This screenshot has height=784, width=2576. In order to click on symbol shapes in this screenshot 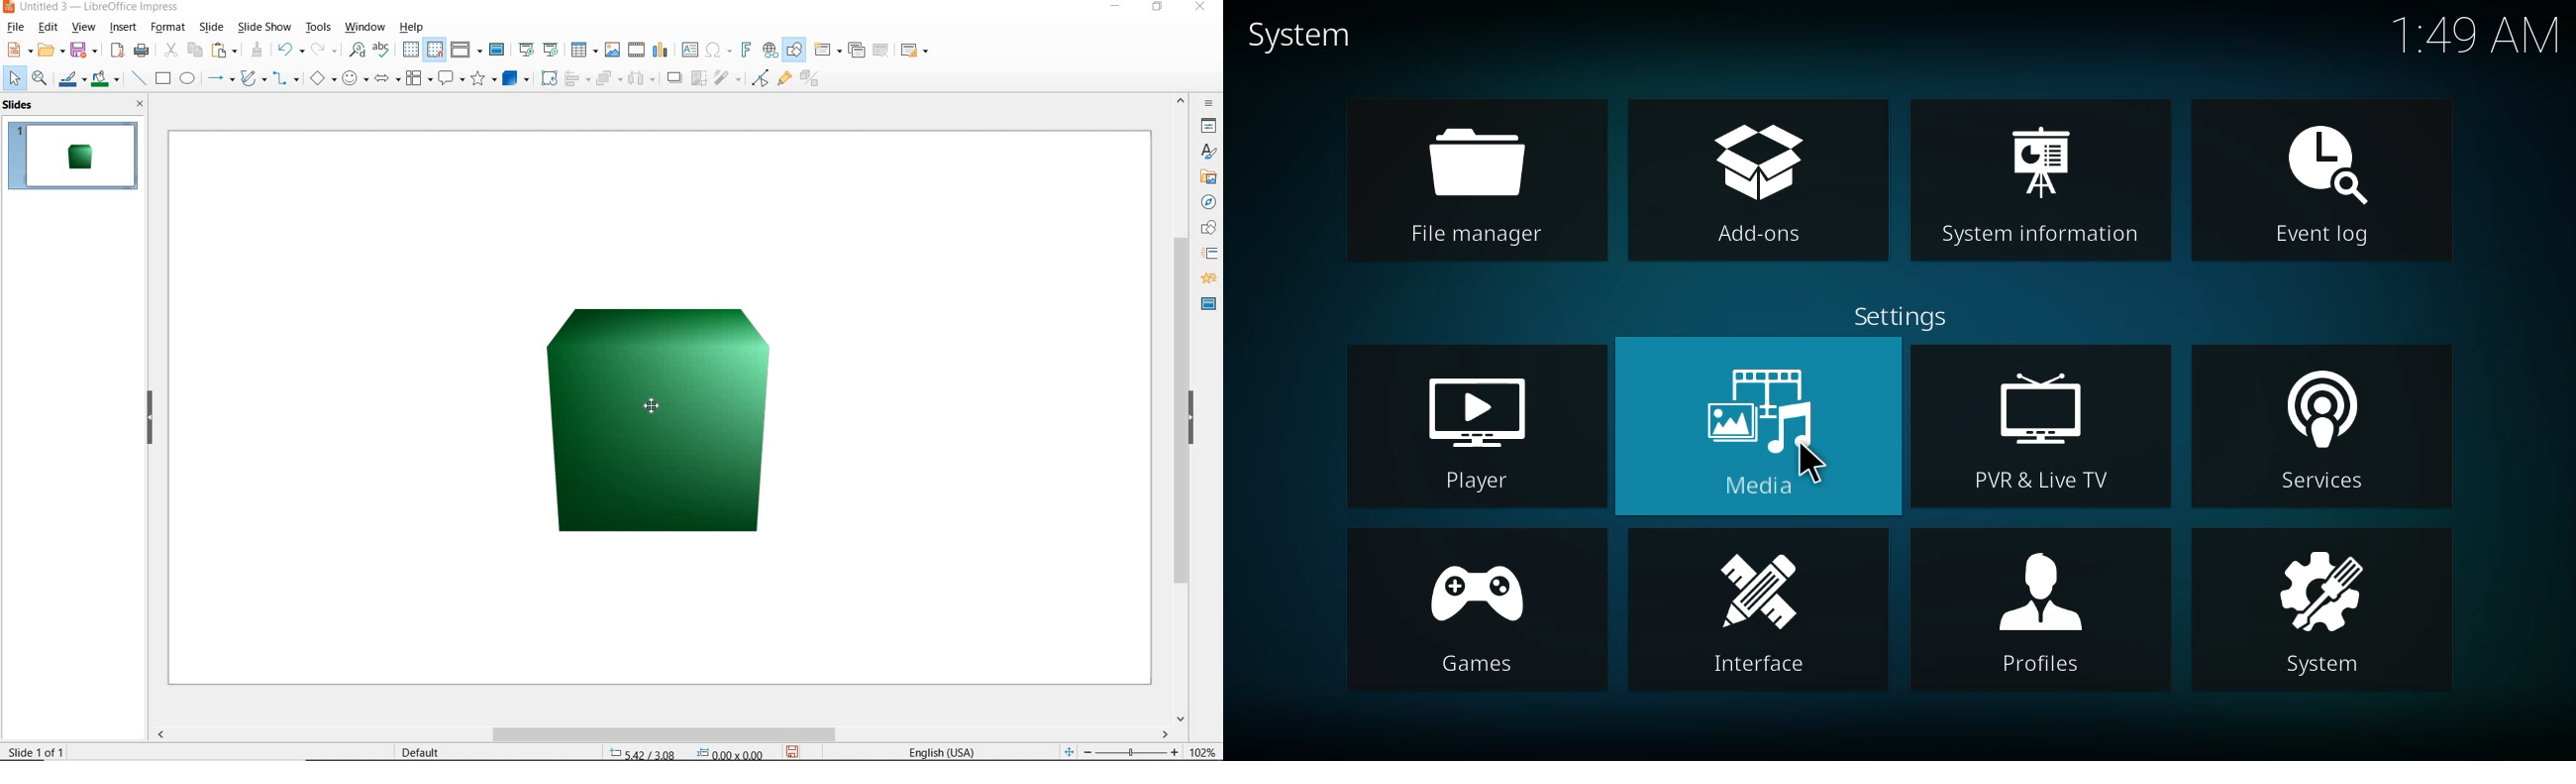, I will do `click(356, 78)`.